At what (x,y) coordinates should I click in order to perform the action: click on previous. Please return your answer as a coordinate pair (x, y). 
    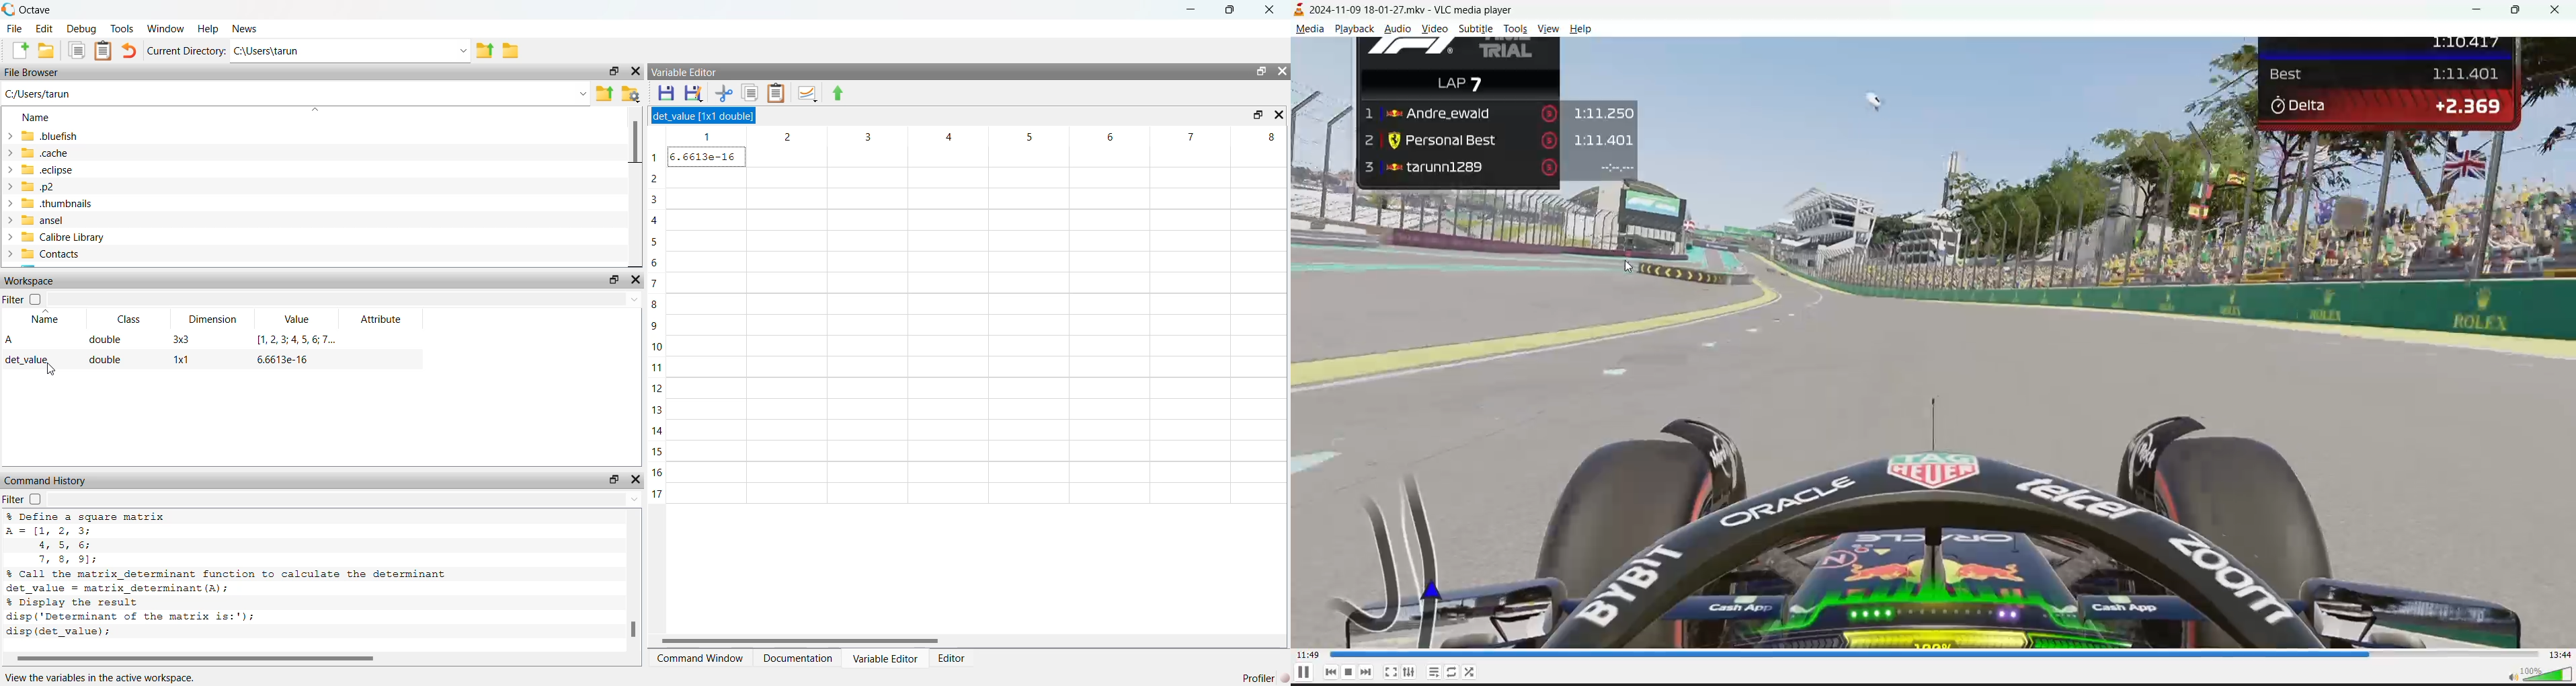
    Looking at the image, I should click on (1333, 672).